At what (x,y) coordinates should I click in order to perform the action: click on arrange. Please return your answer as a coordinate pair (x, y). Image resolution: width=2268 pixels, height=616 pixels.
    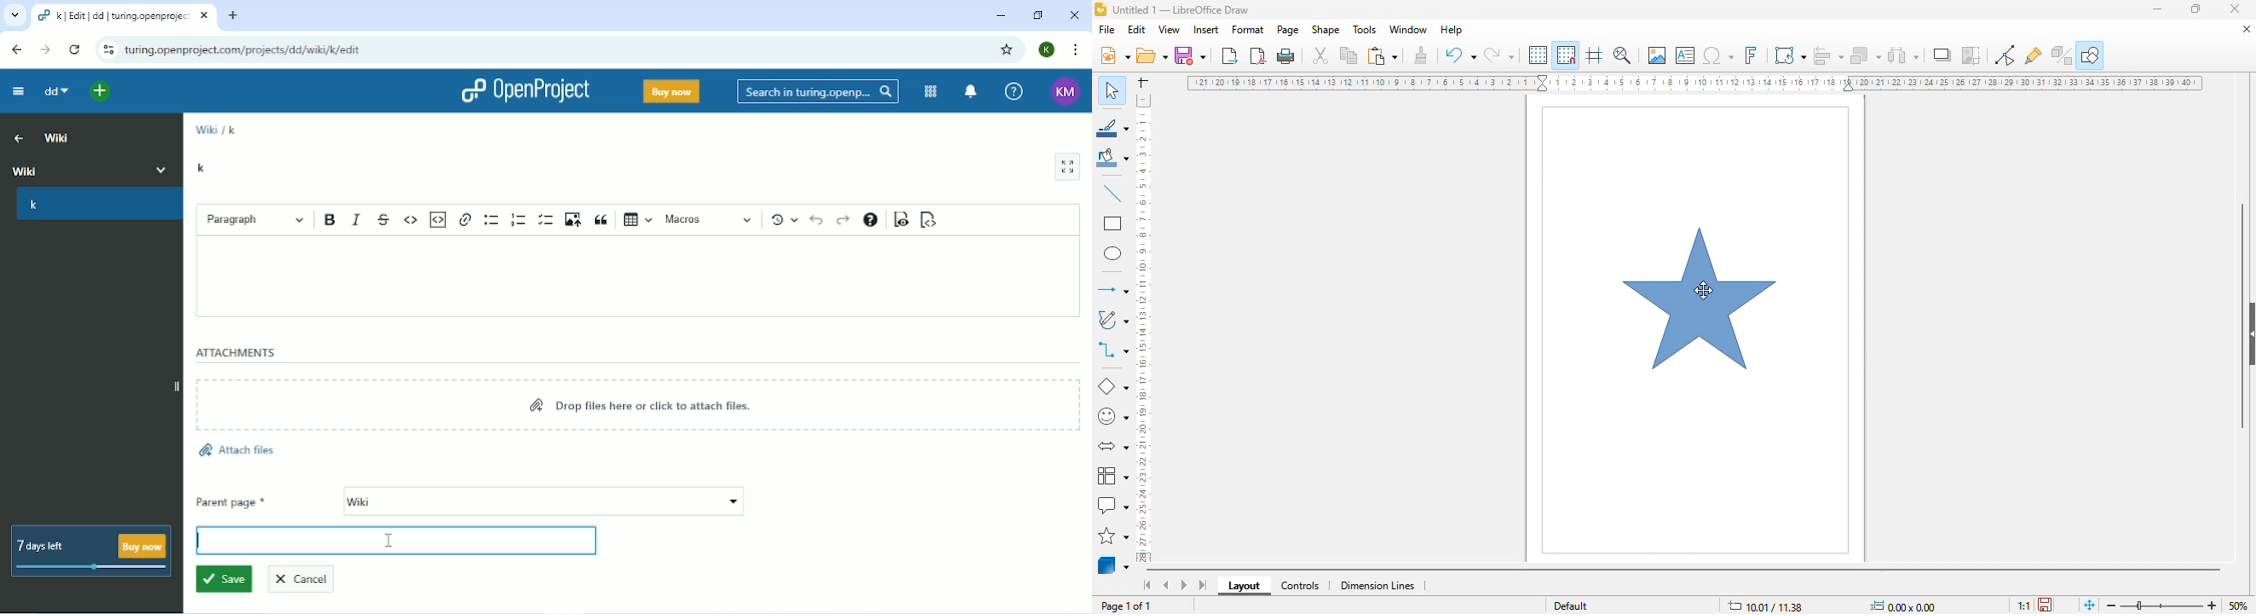
    Looking at the image, I should click on (1866, 55).